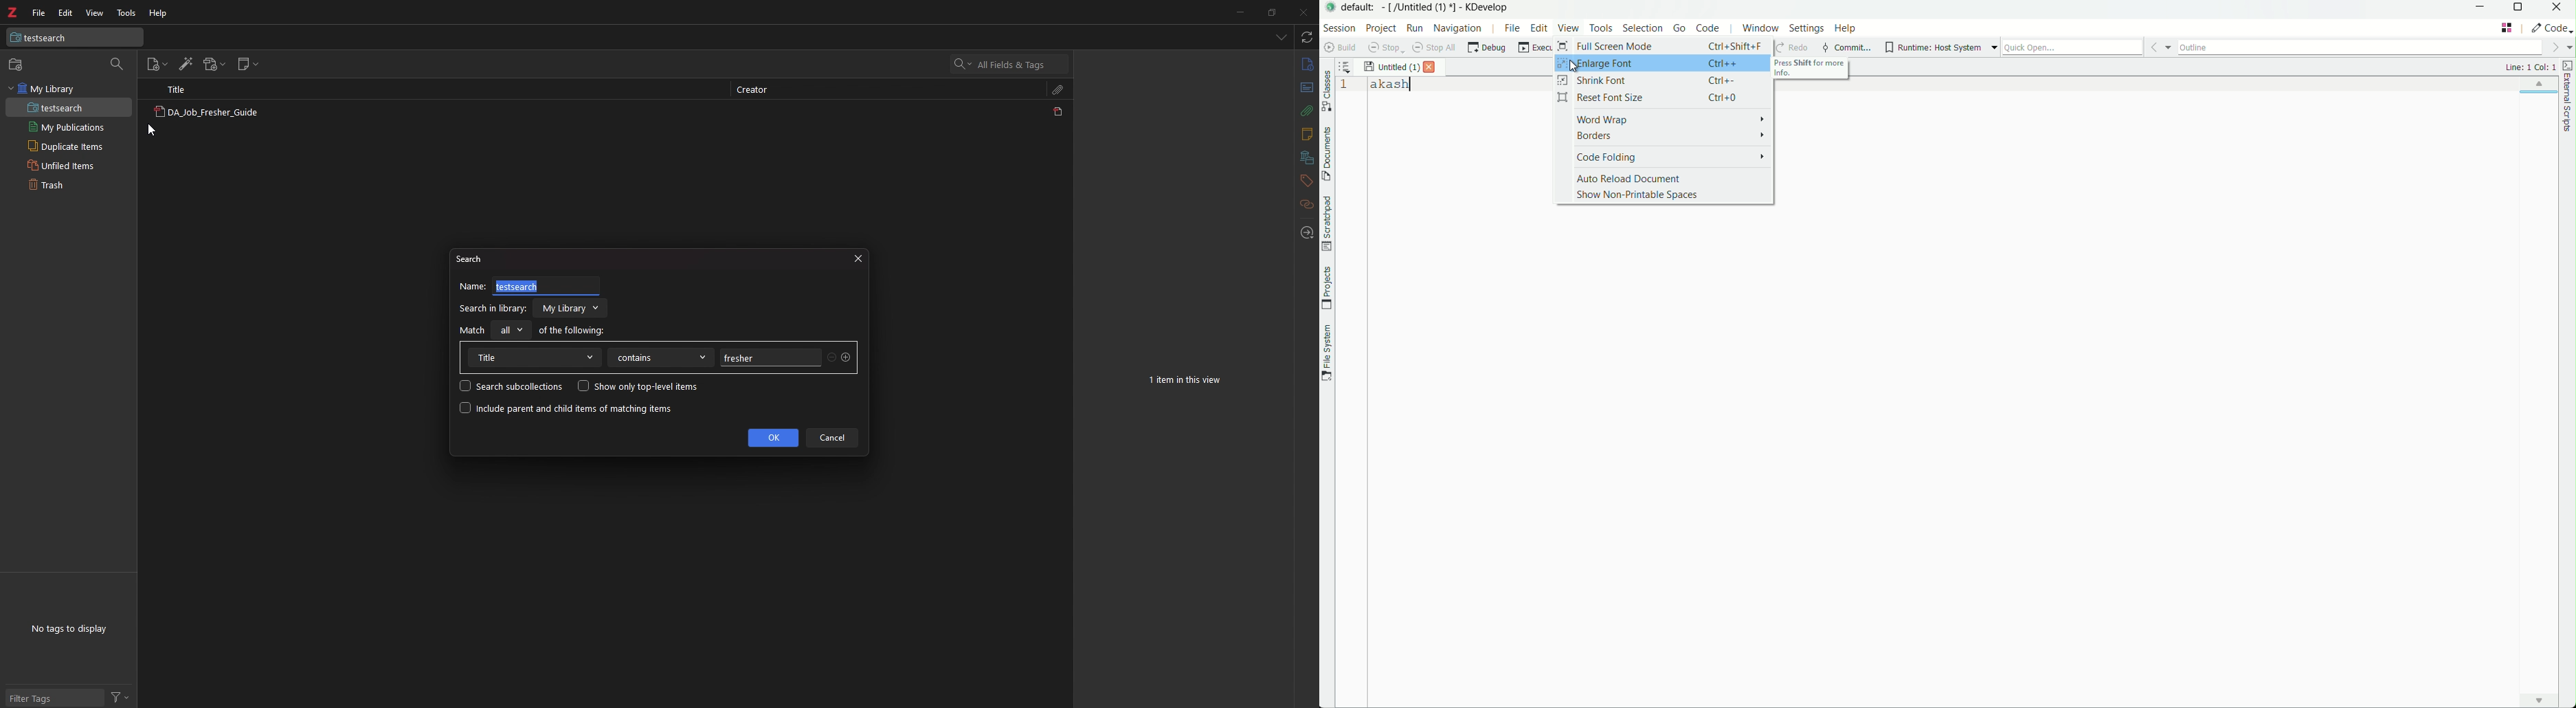  I want to click on filter items, so click(118, 65).